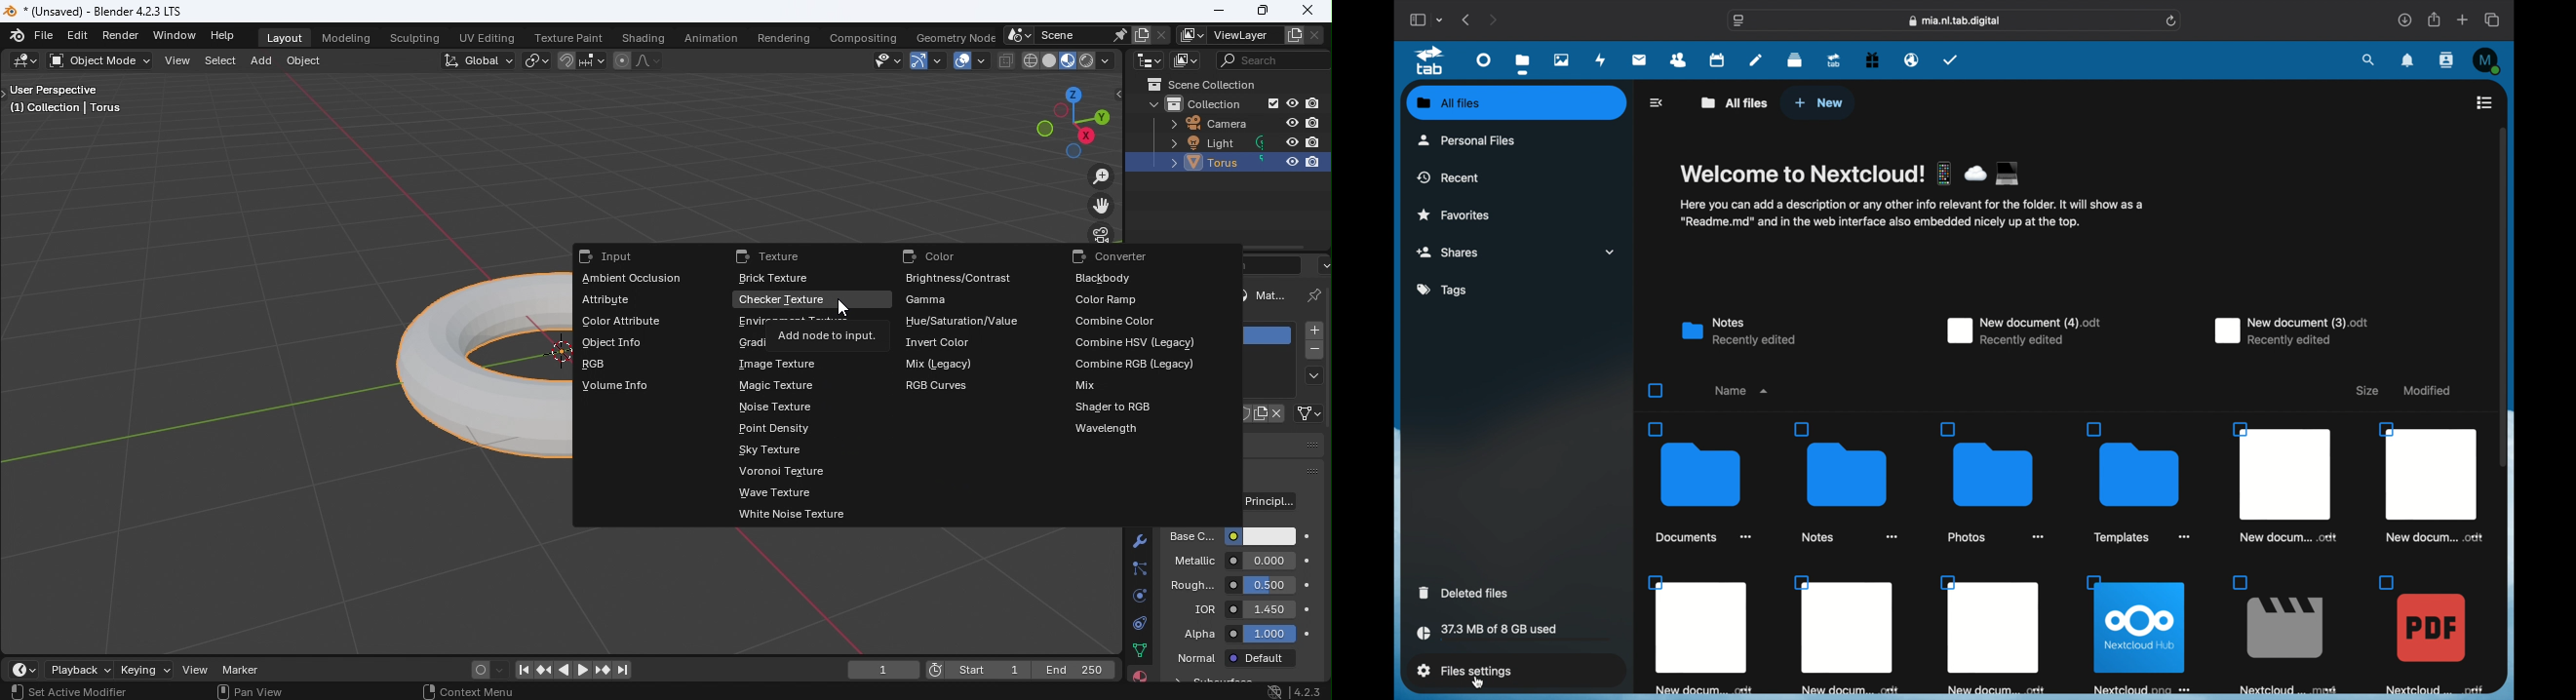 The height and width of the screenshot is (700, 2576). I want to click on Play animation, so click(563, 670).